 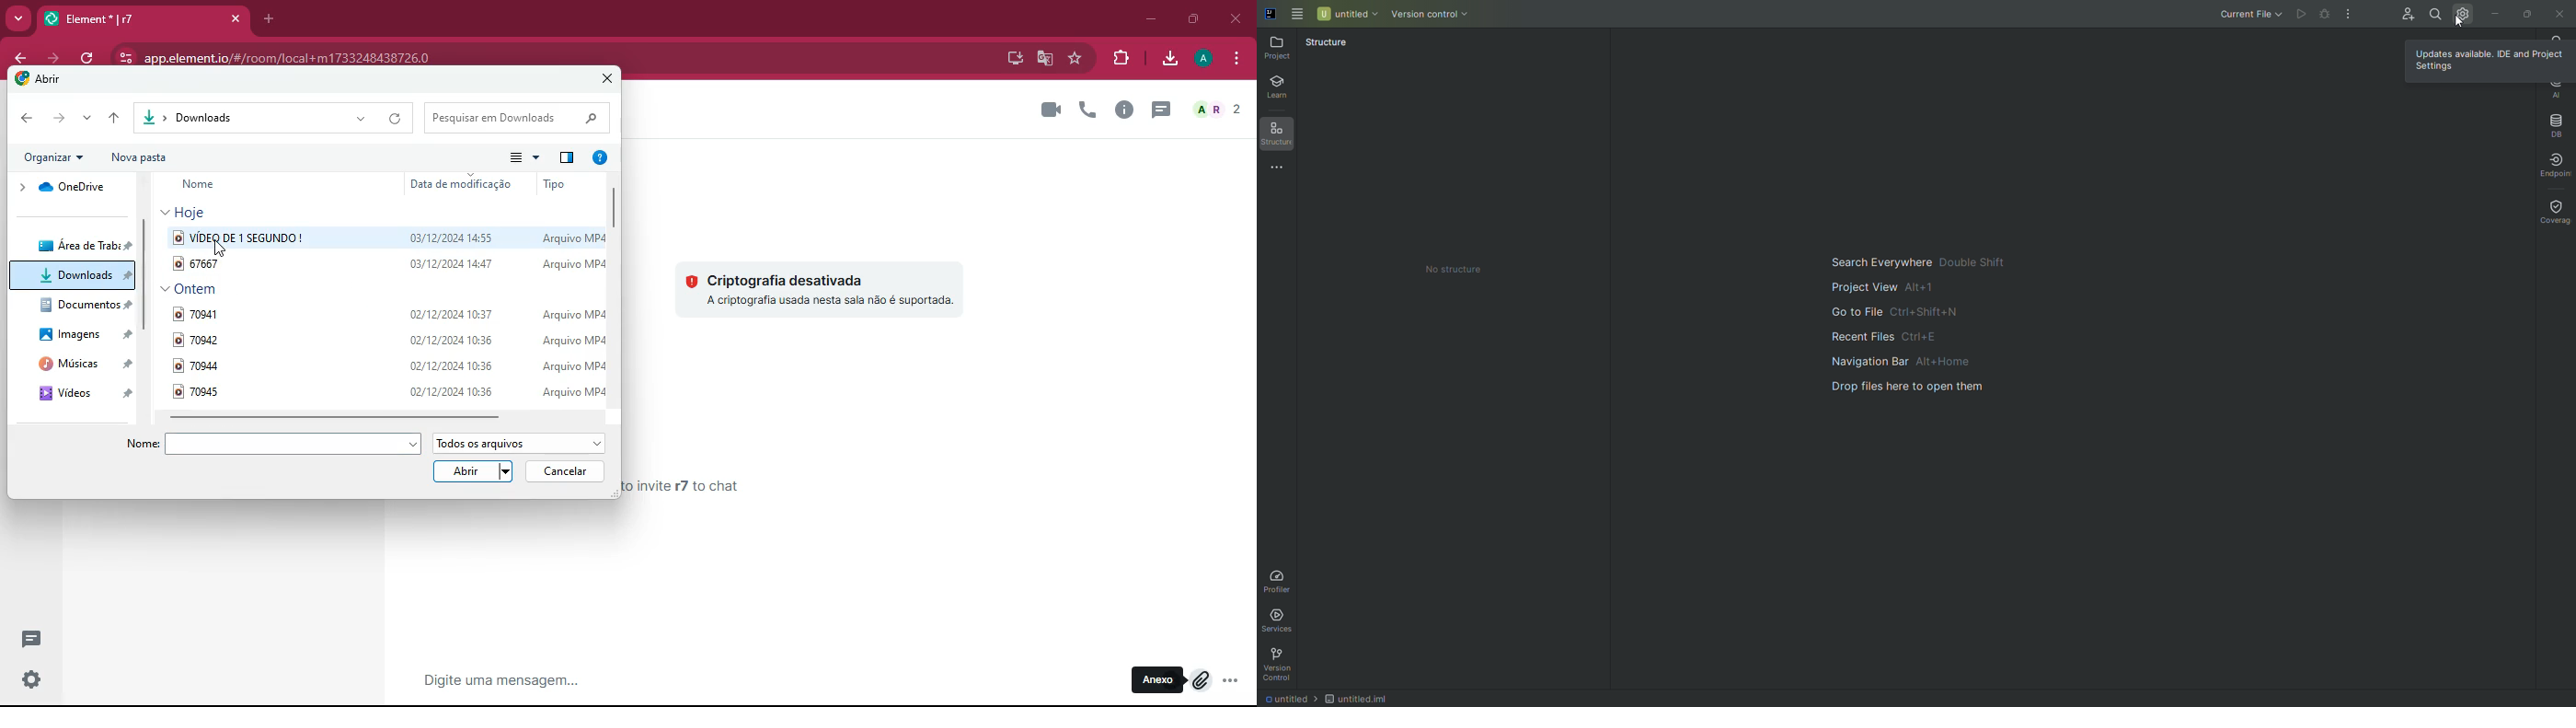 I want to click on Coverage, so click(x=2554, y=210).